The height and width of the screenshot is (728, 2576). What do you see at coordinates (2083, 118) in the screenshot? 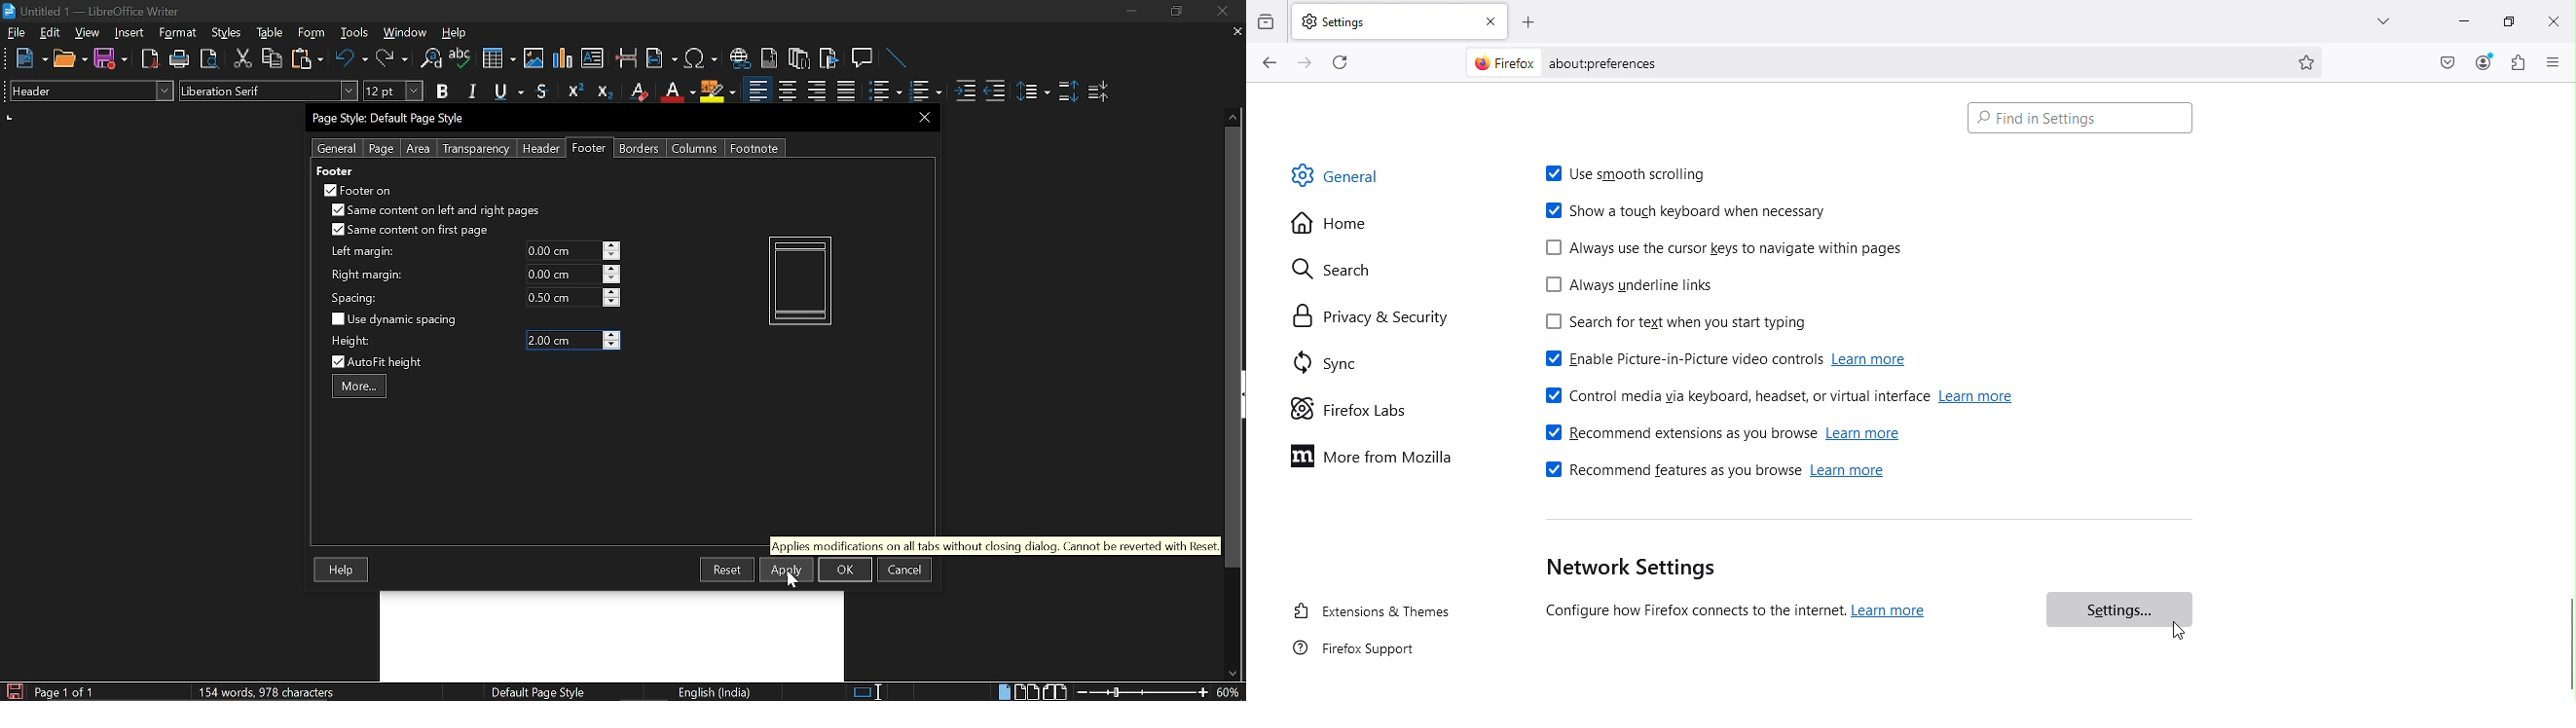
I see `Search bar` at bounding box center [2083, 118].